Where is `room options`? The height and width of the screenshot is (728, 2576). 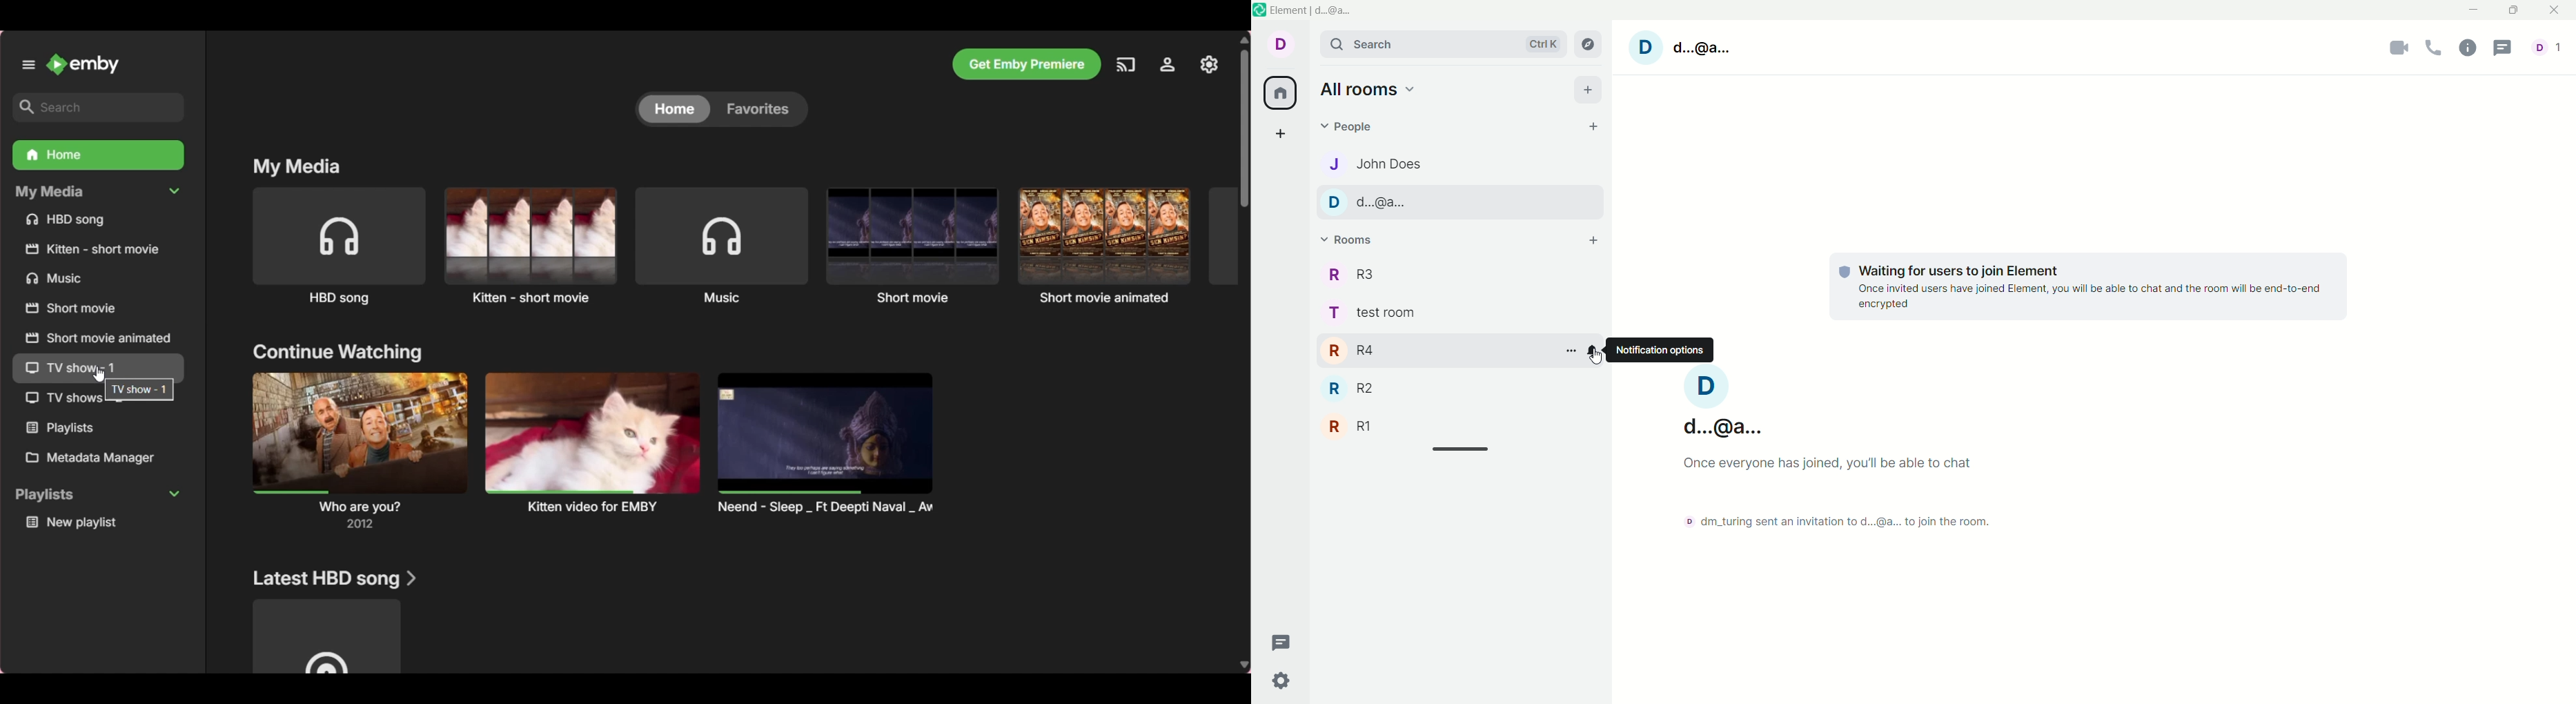
room options is located at coordinates (1572, 351).